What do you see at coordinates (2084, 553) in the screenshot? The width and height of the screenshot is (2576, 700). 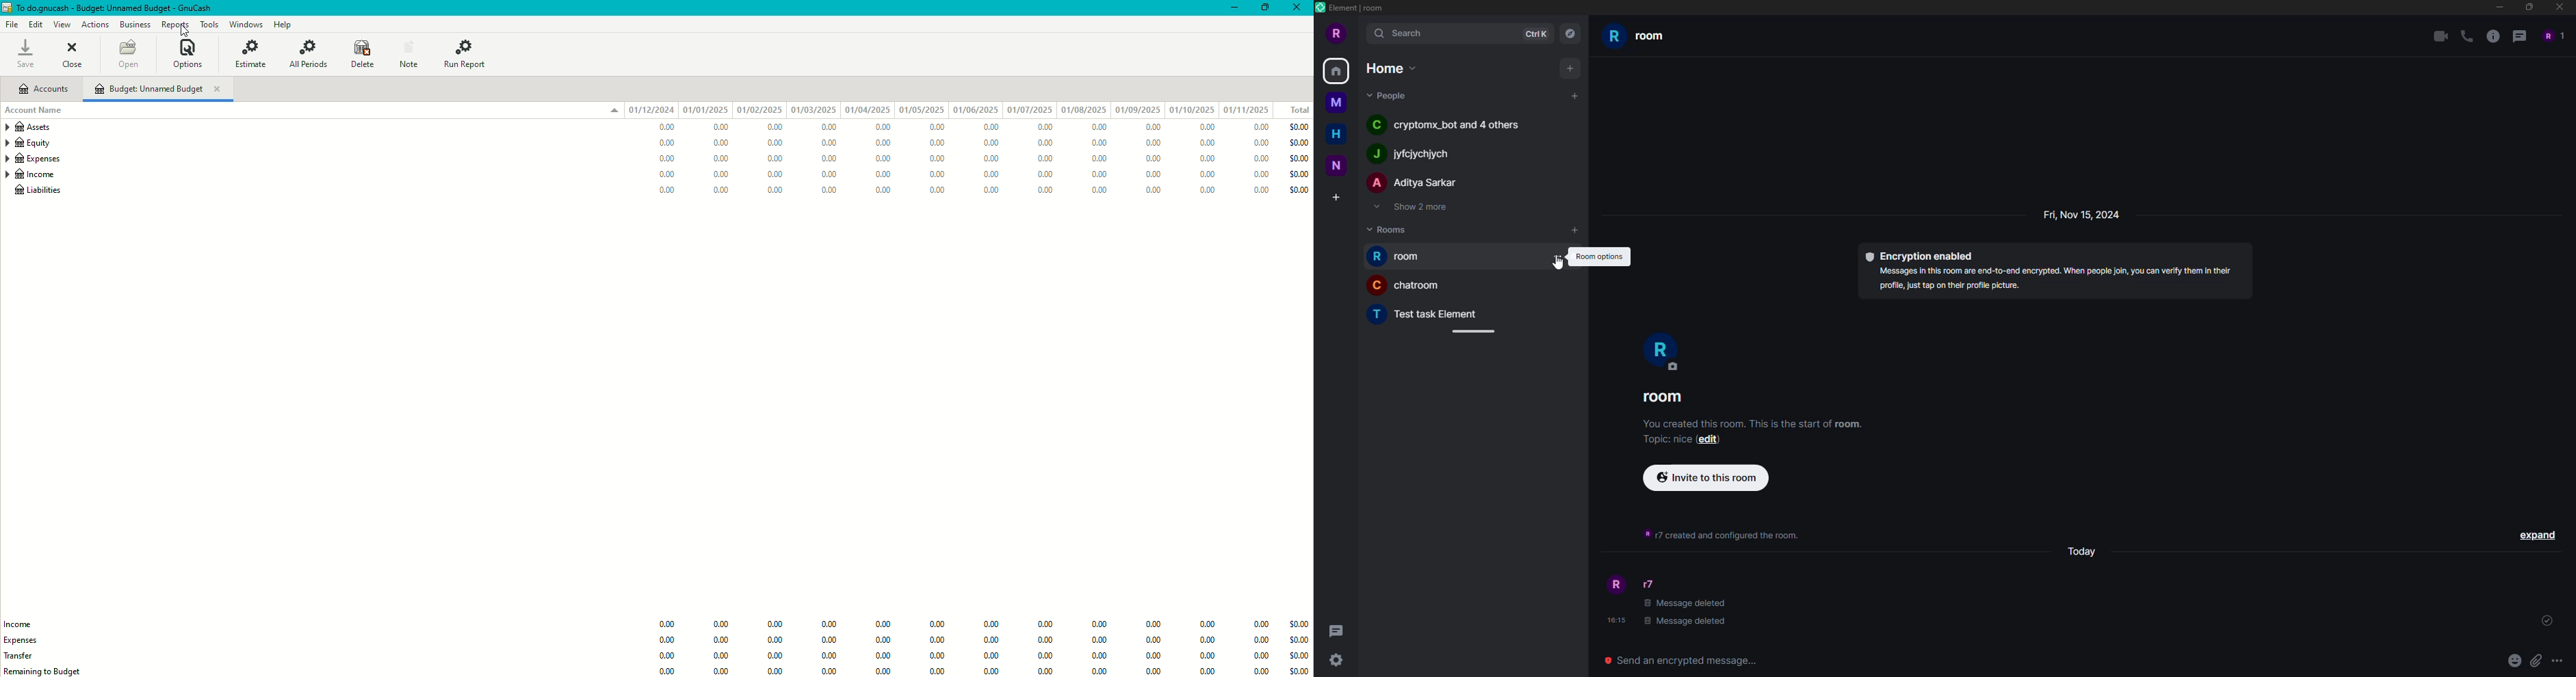 I see `day` at bounding box center [2084, 553].